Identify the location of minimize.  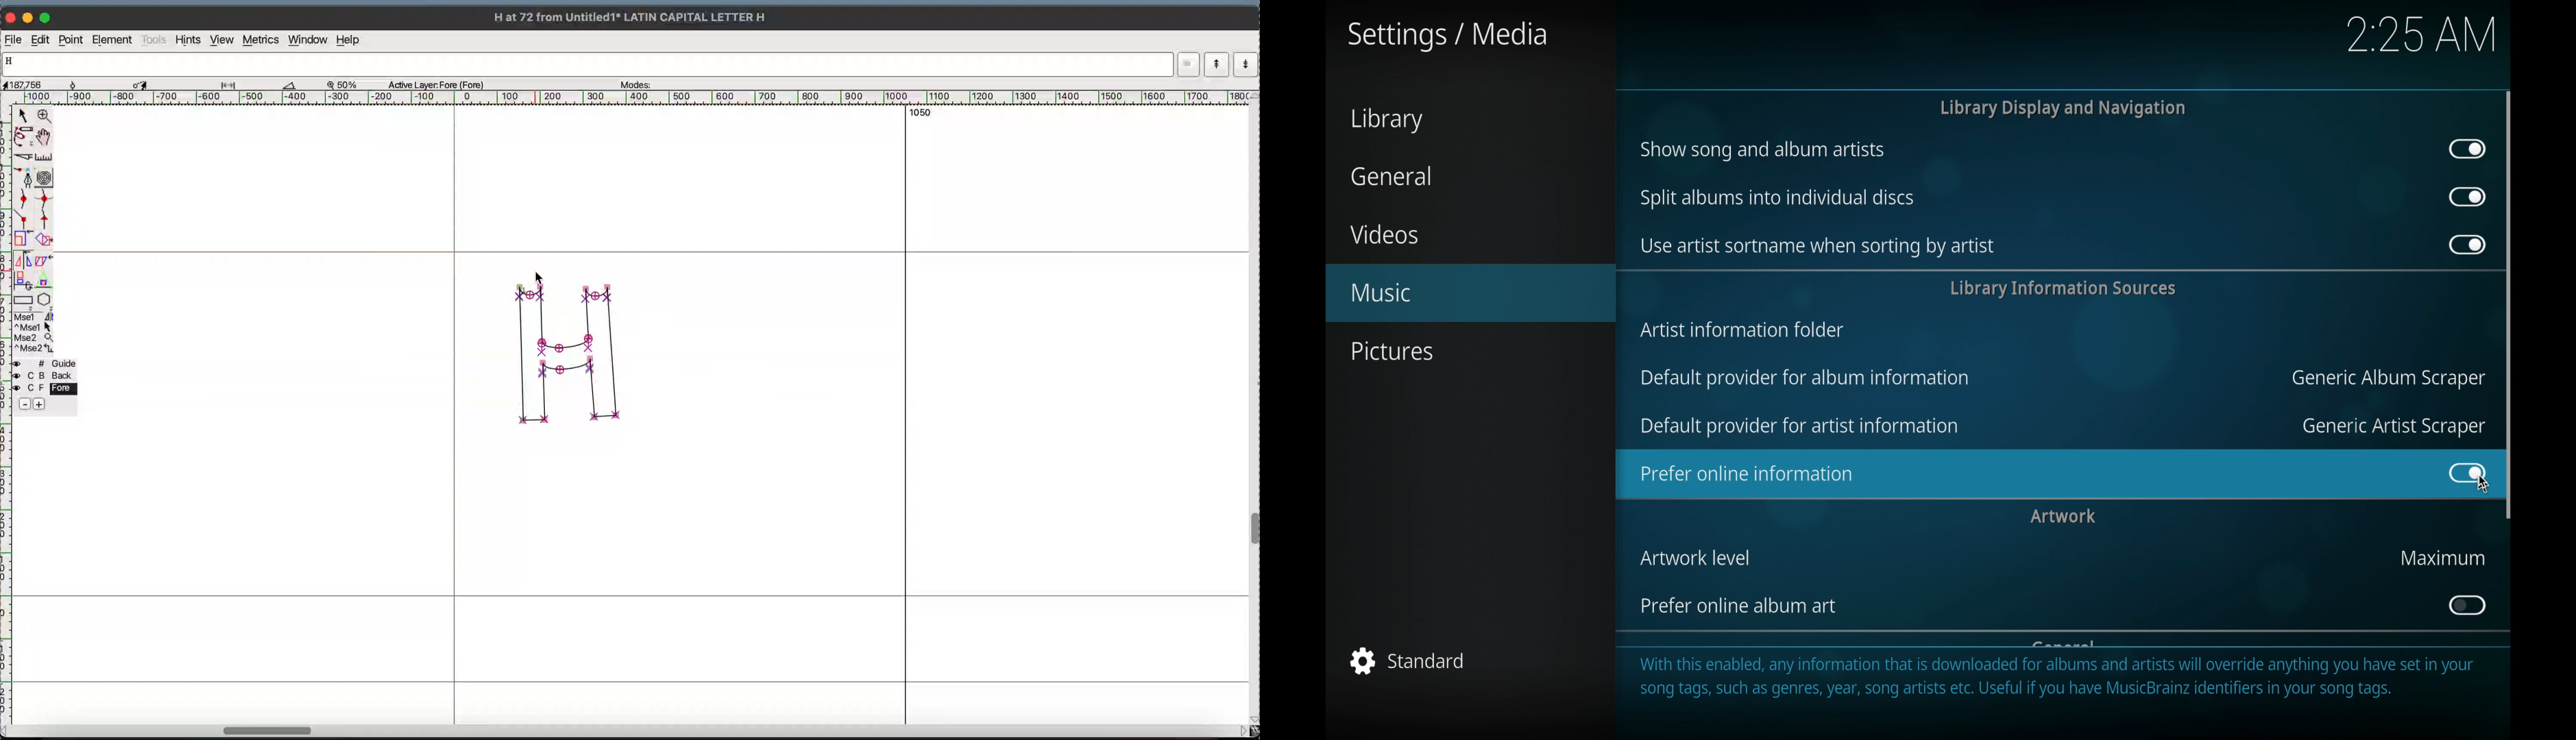
(29, 16).